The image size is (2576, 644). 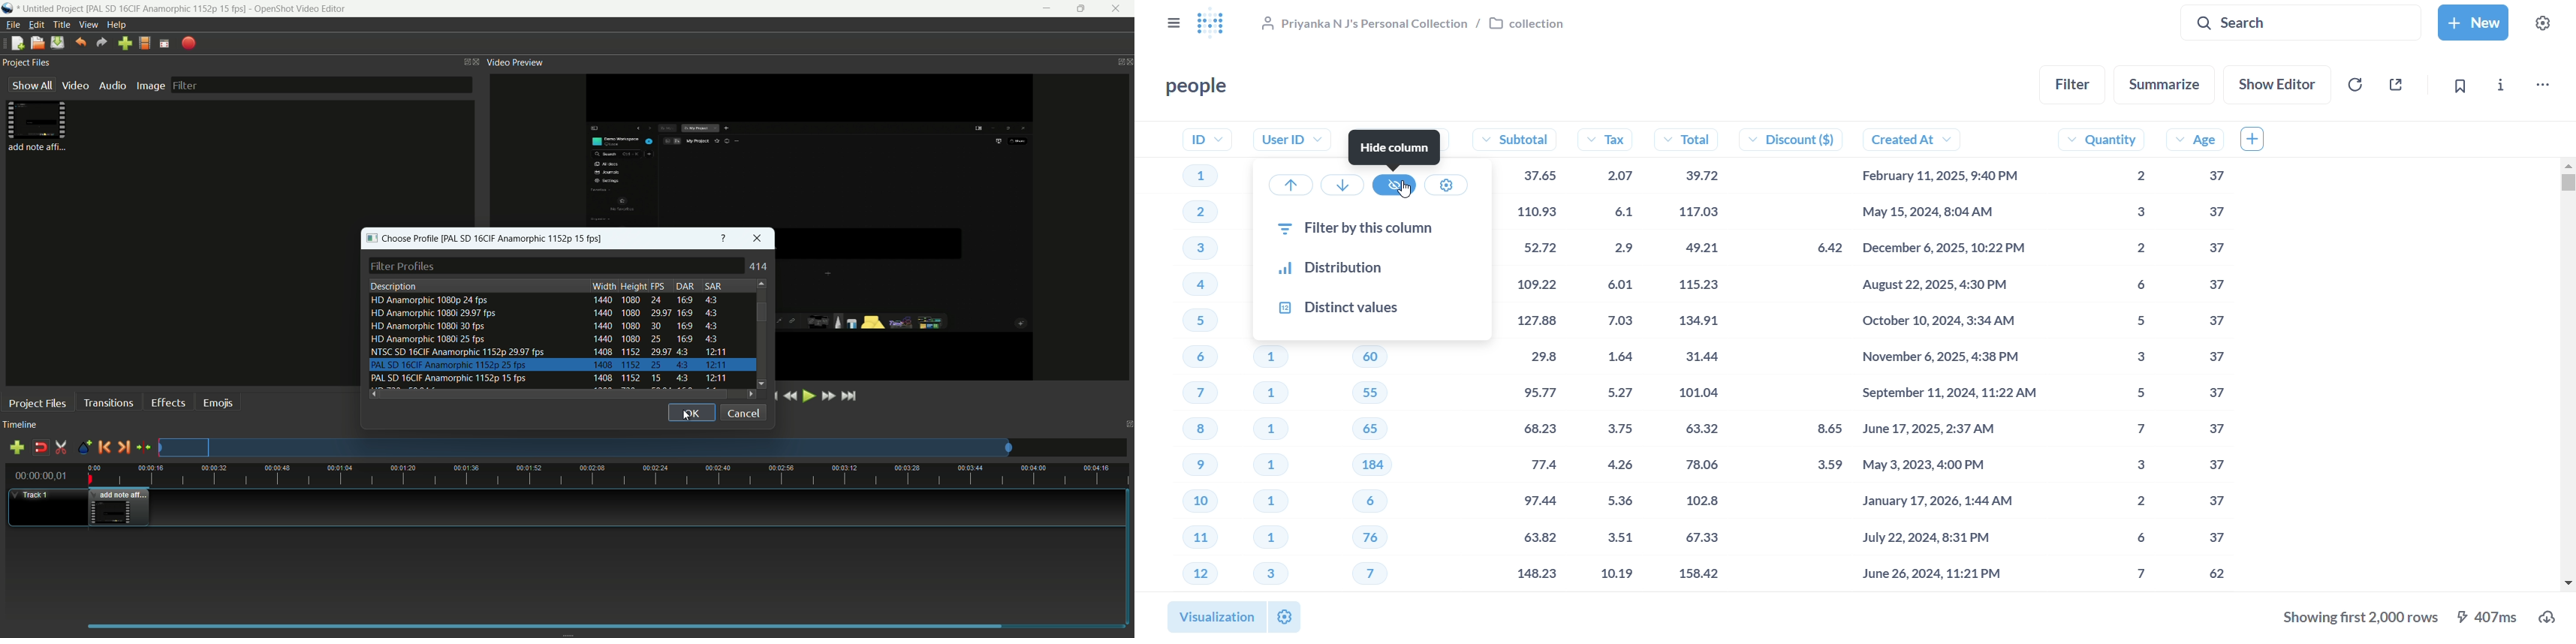 I want to click on new, so click(x=2474, y=22).